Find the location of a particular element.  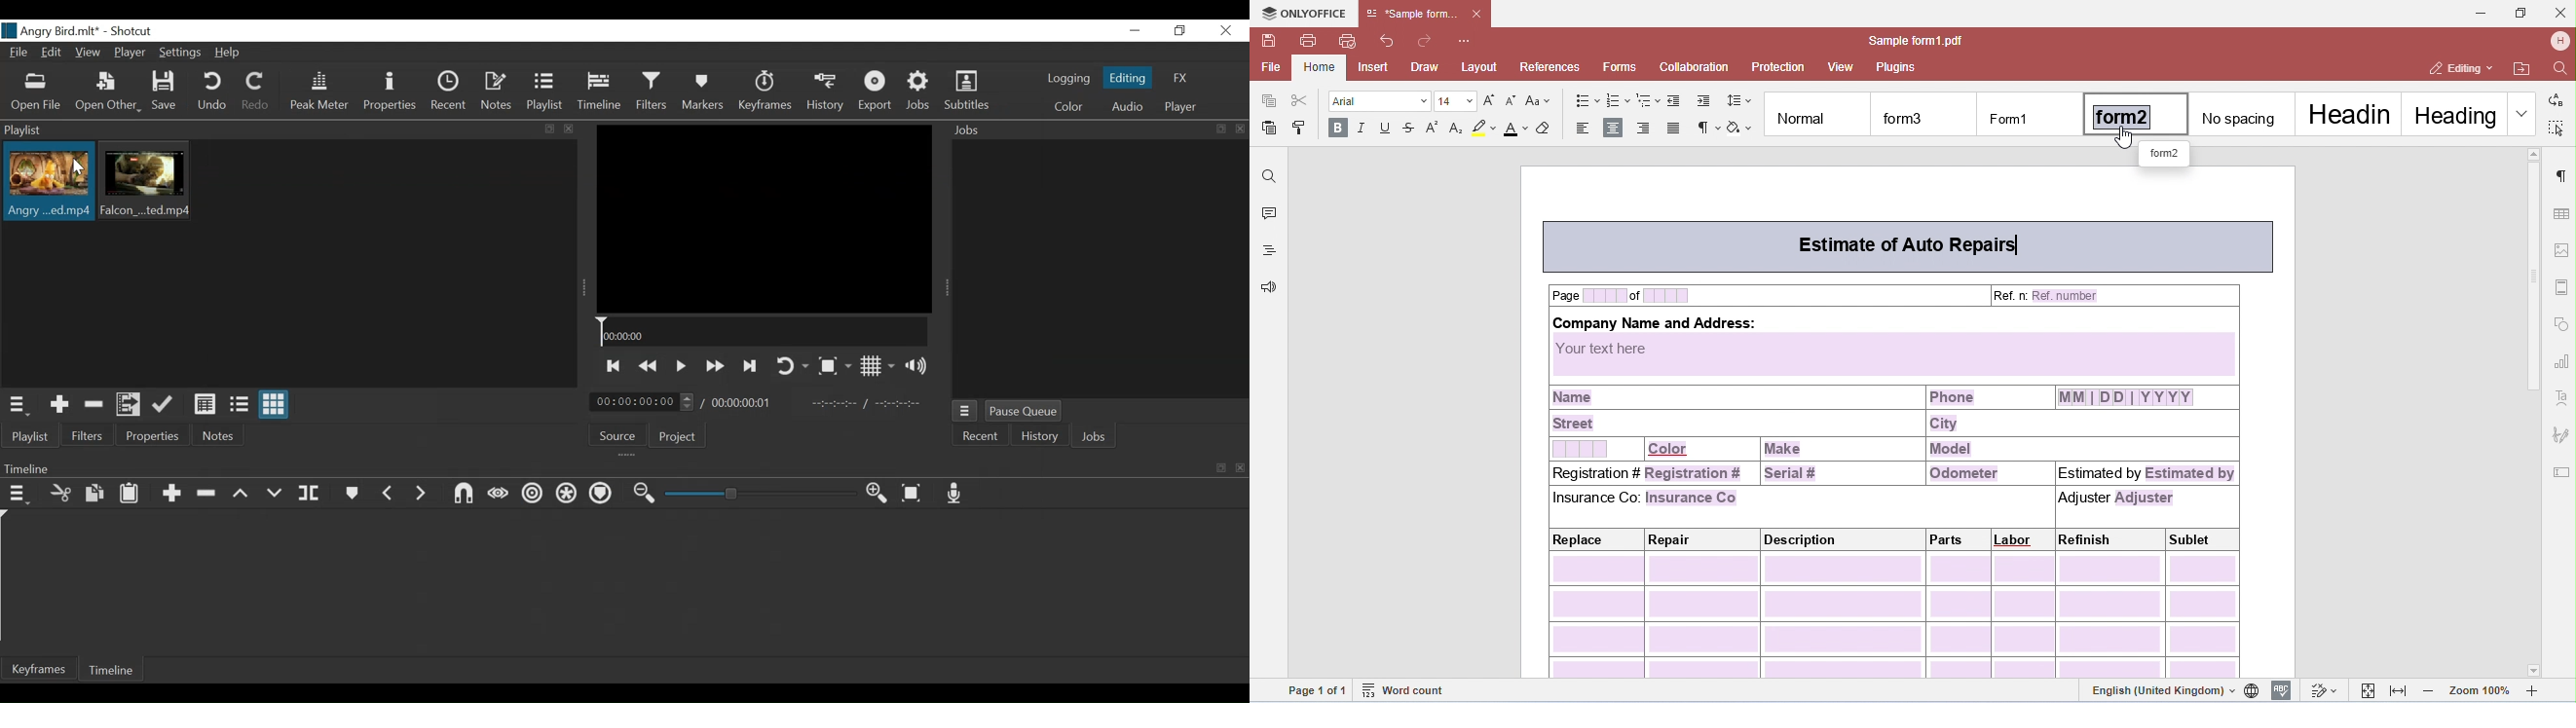

Jobs is located at coordinates (921, 92).